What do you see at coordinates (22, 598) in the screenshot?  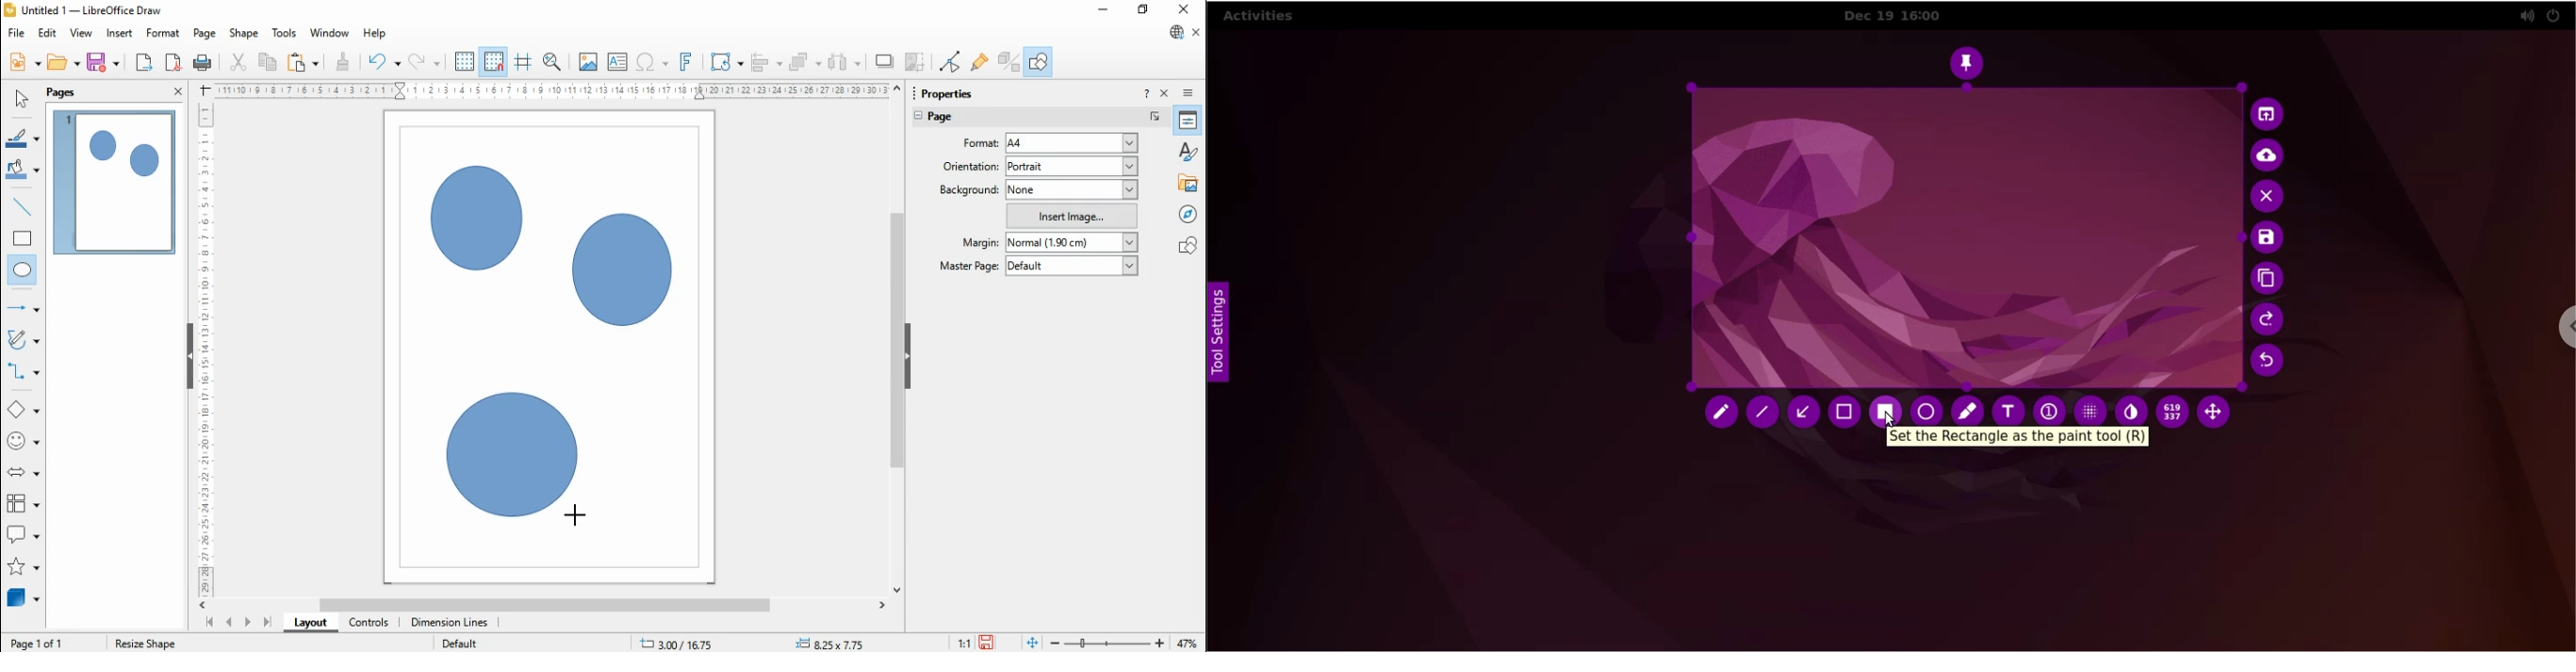 I see `3D Objects` at bounding box center [22, 598].